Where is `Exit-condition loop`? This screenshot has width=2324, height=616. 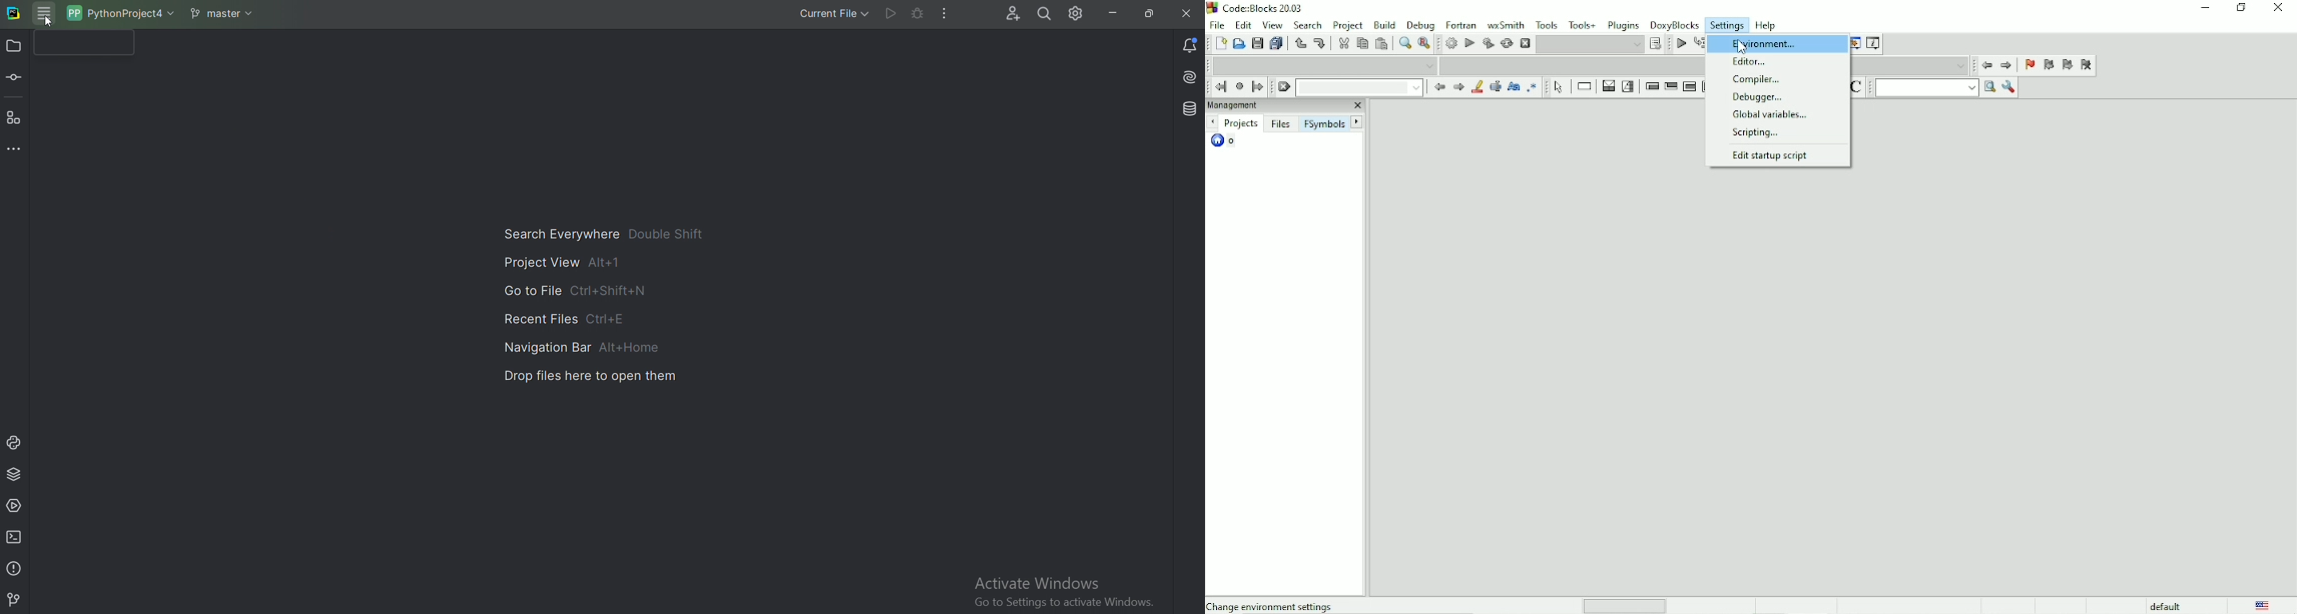
Exit-condition loop is located at coordinates (1670, 87).